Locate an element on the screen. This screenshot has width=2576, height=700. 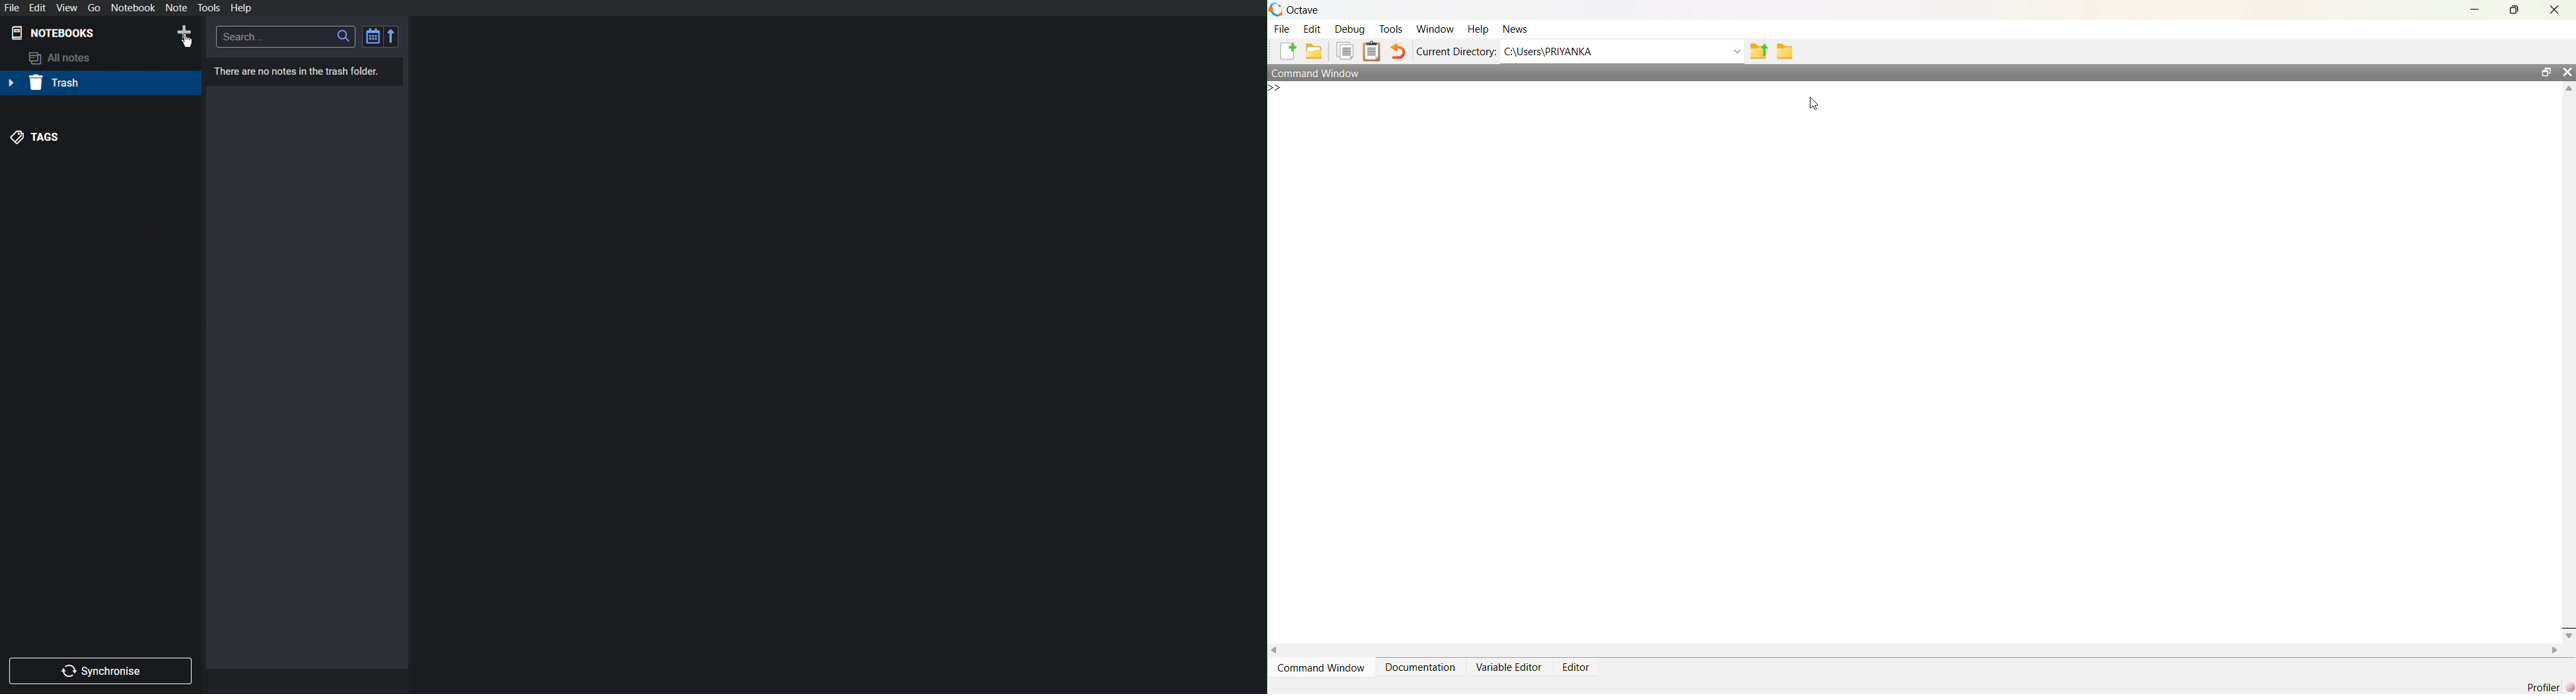
All notes is located at coordinates (58, 58).